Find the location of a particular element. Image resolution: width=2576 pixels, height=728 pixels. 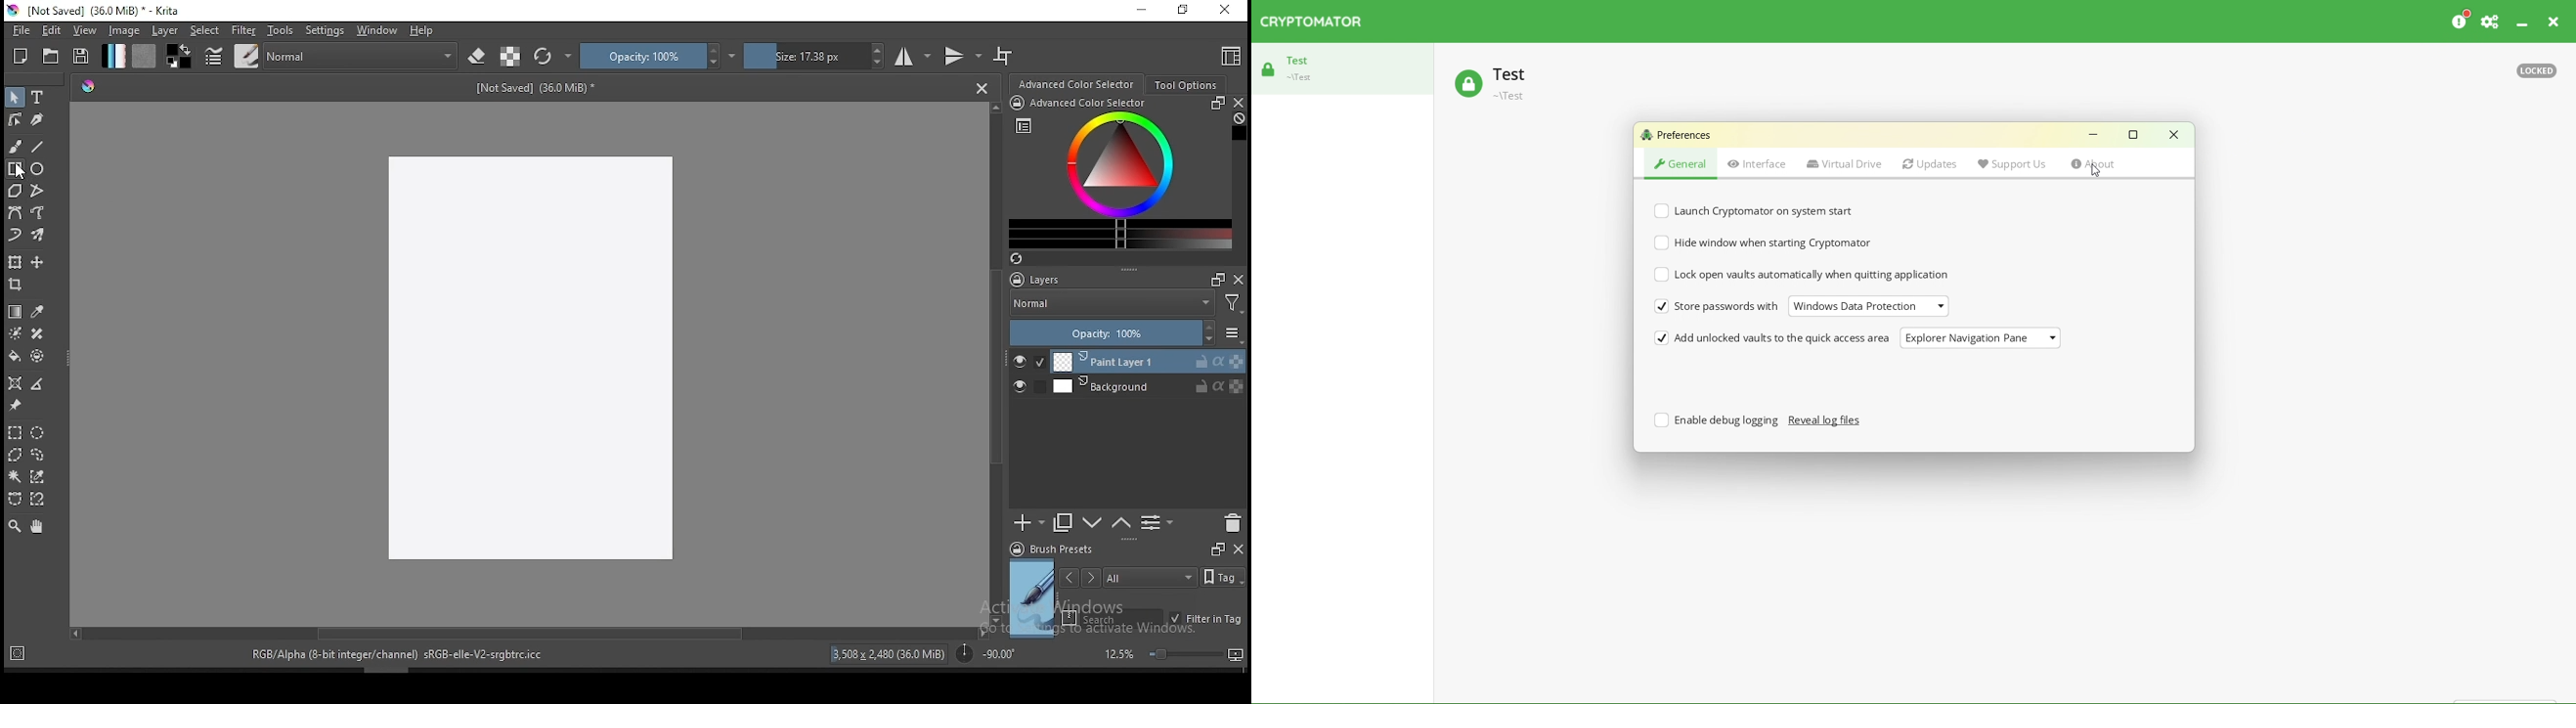

Image is located at coordinates (529, 359).